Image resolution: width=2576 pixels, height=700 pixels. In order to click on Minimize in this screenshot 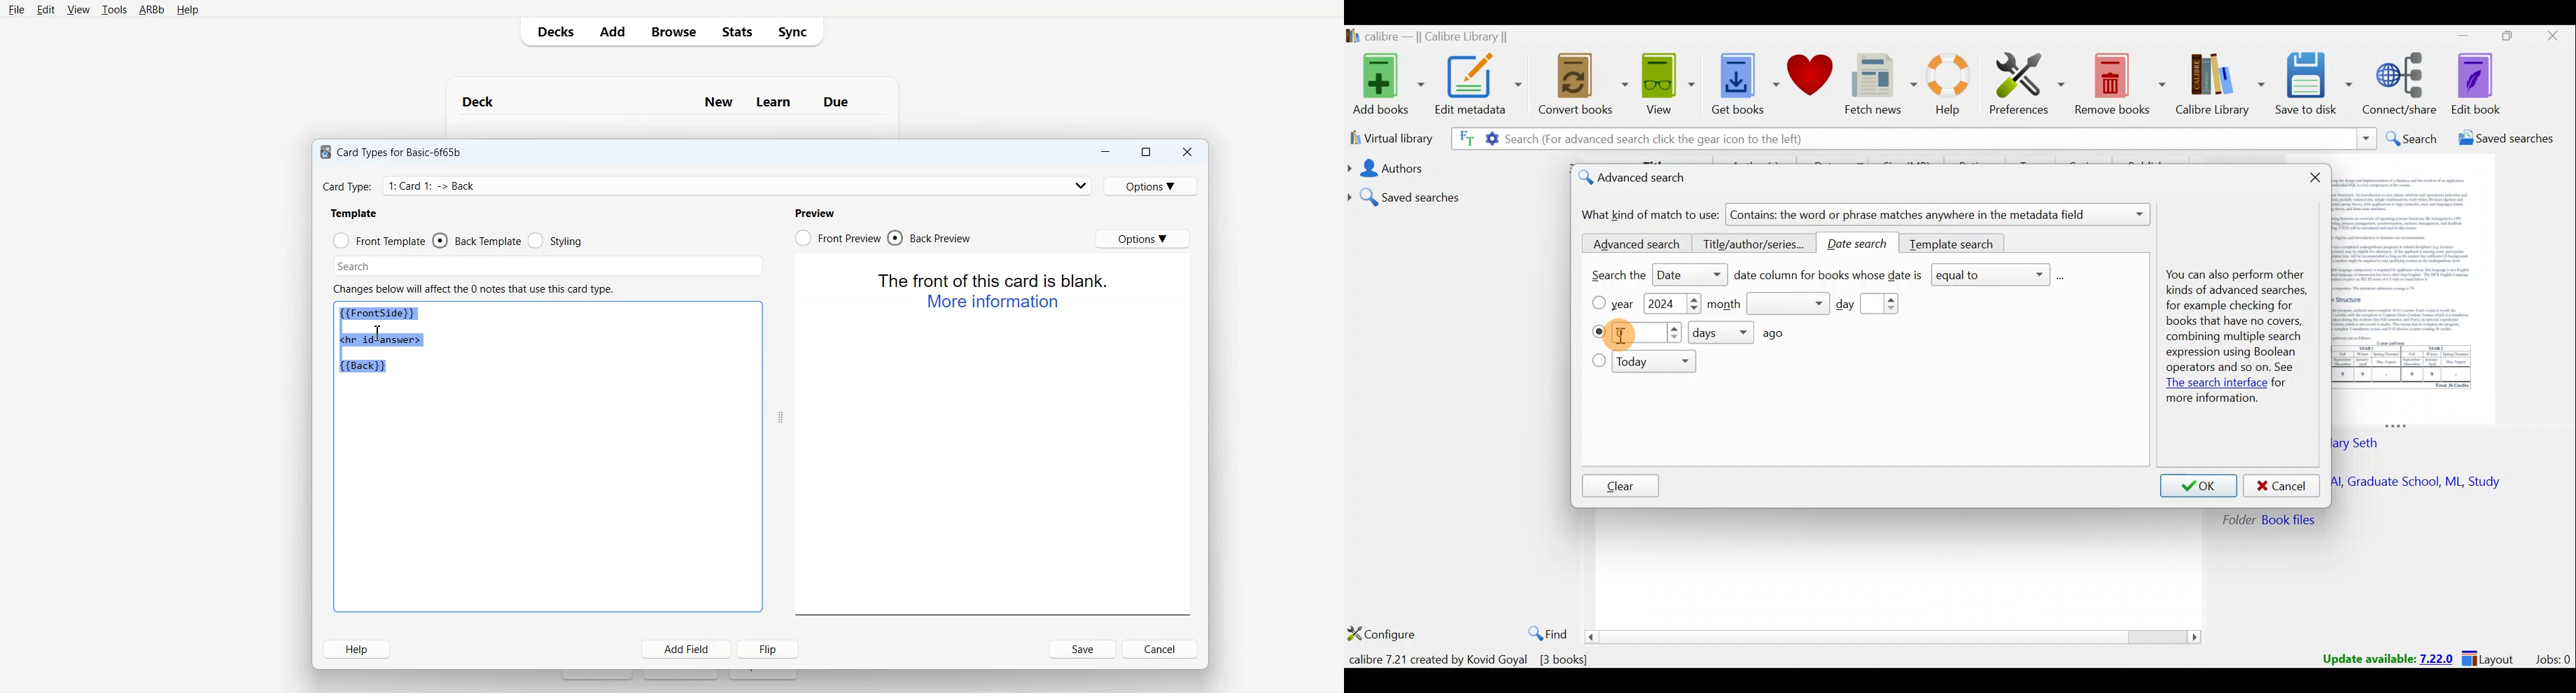, I will do `click(1106, 151)`.